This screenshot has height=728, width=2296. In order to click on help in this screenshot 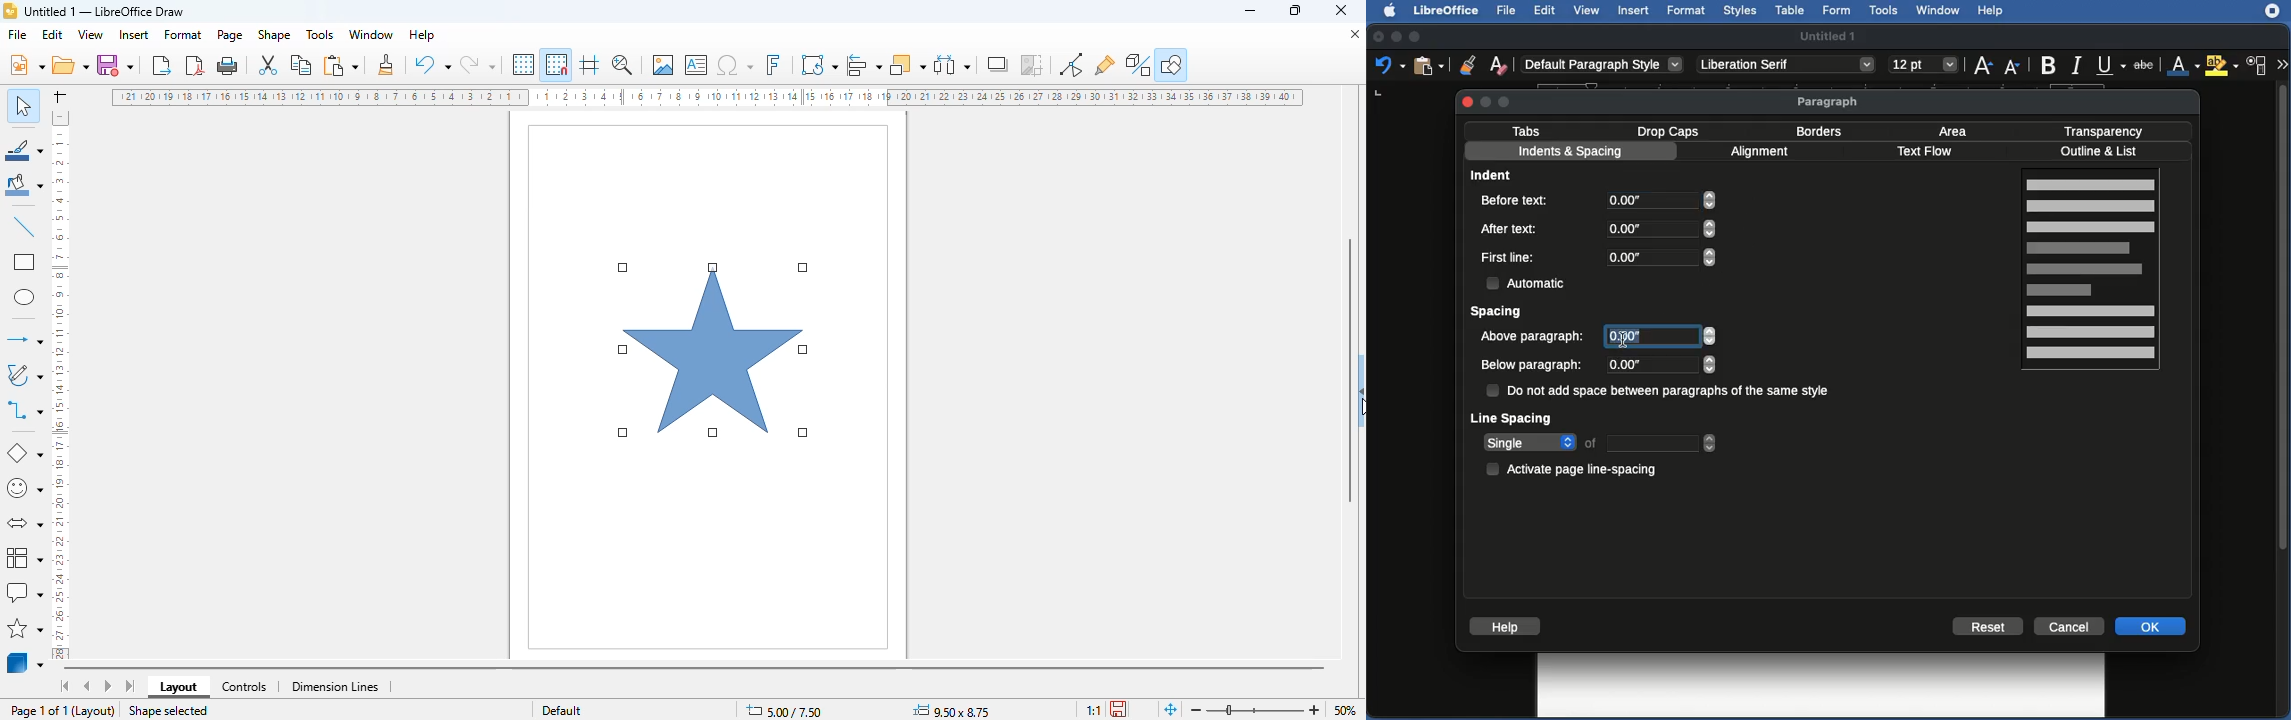, I will do `click(423, 35)`.